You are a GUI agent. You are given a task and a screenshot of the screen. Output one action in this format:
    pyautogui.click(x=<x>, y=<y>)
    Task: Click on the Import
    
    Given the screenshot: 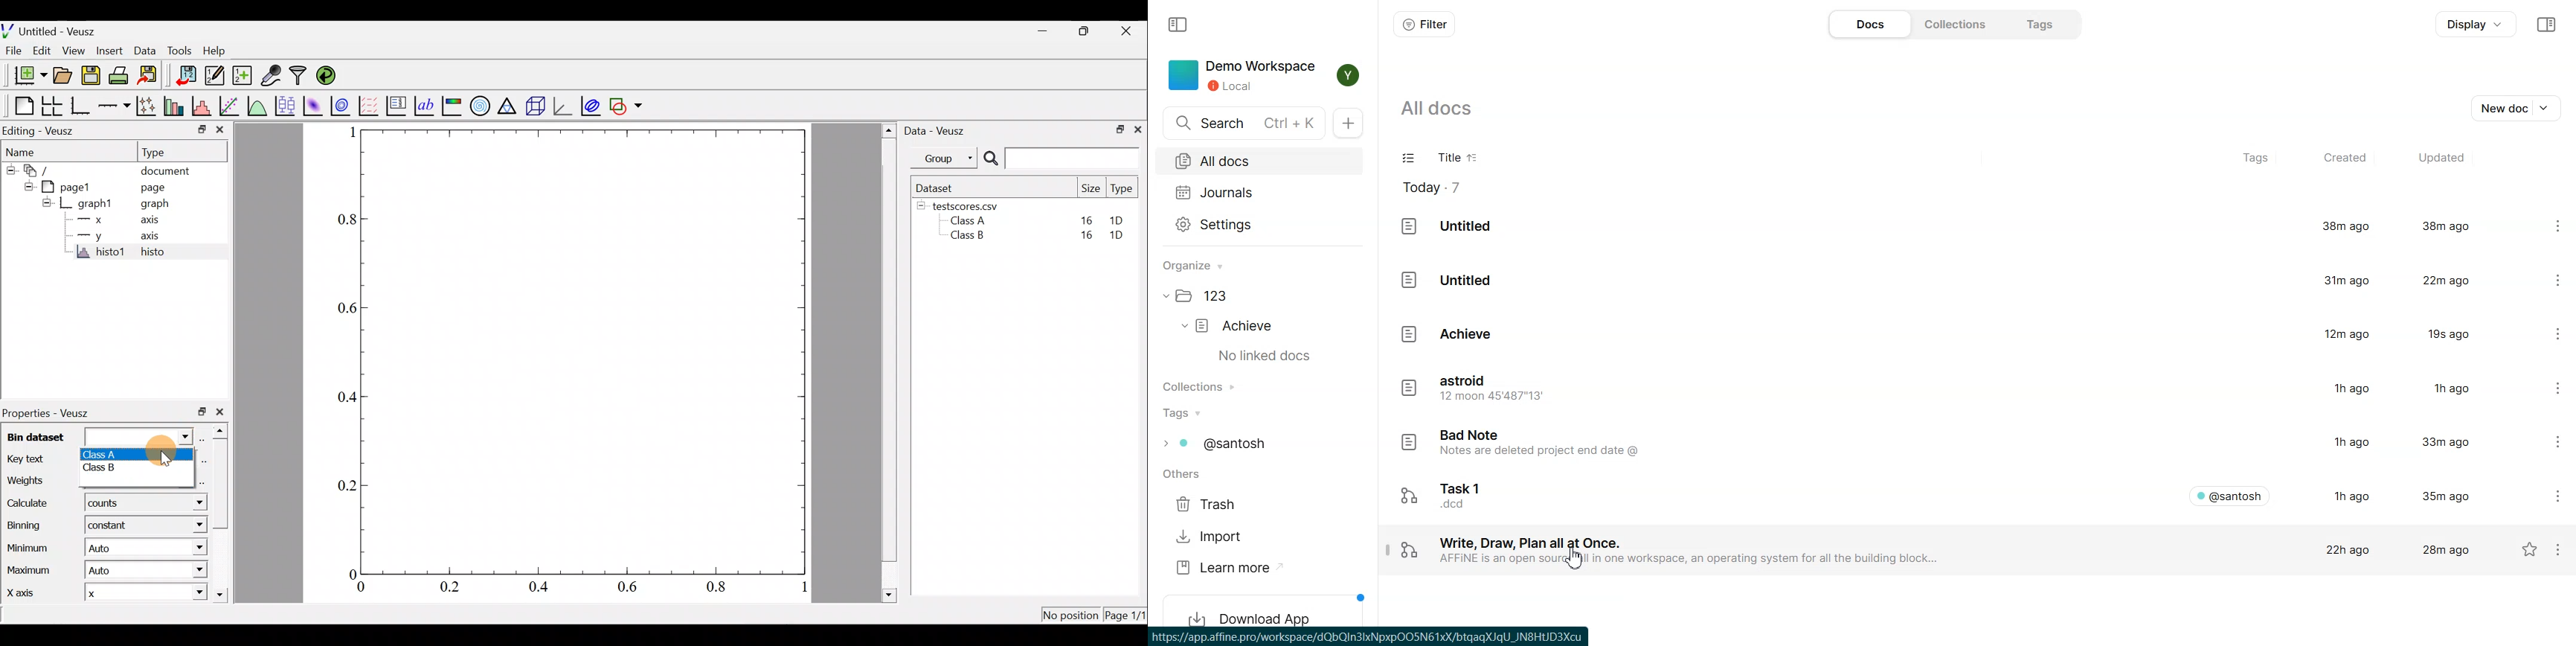 What is the action you would take?
    pyautogui.click(x=1211, y=537)
    